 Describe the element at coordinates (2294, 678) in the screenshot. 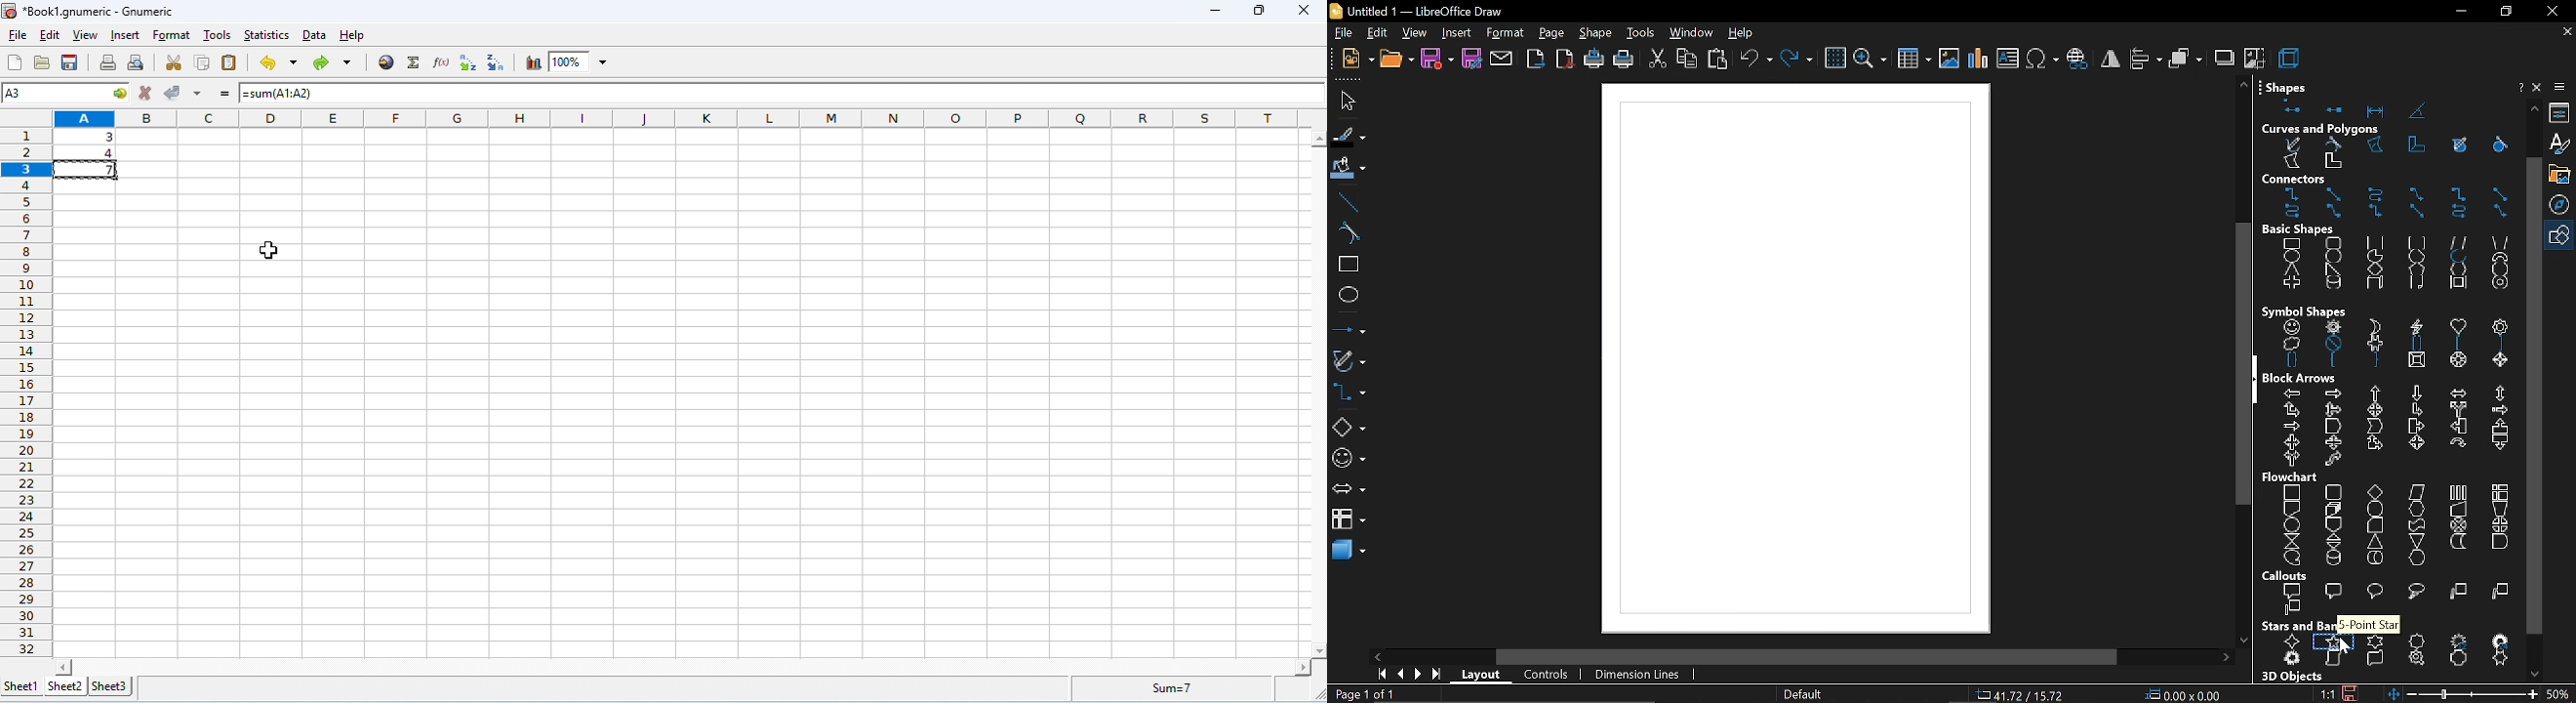

I see `3D objects` at that location.